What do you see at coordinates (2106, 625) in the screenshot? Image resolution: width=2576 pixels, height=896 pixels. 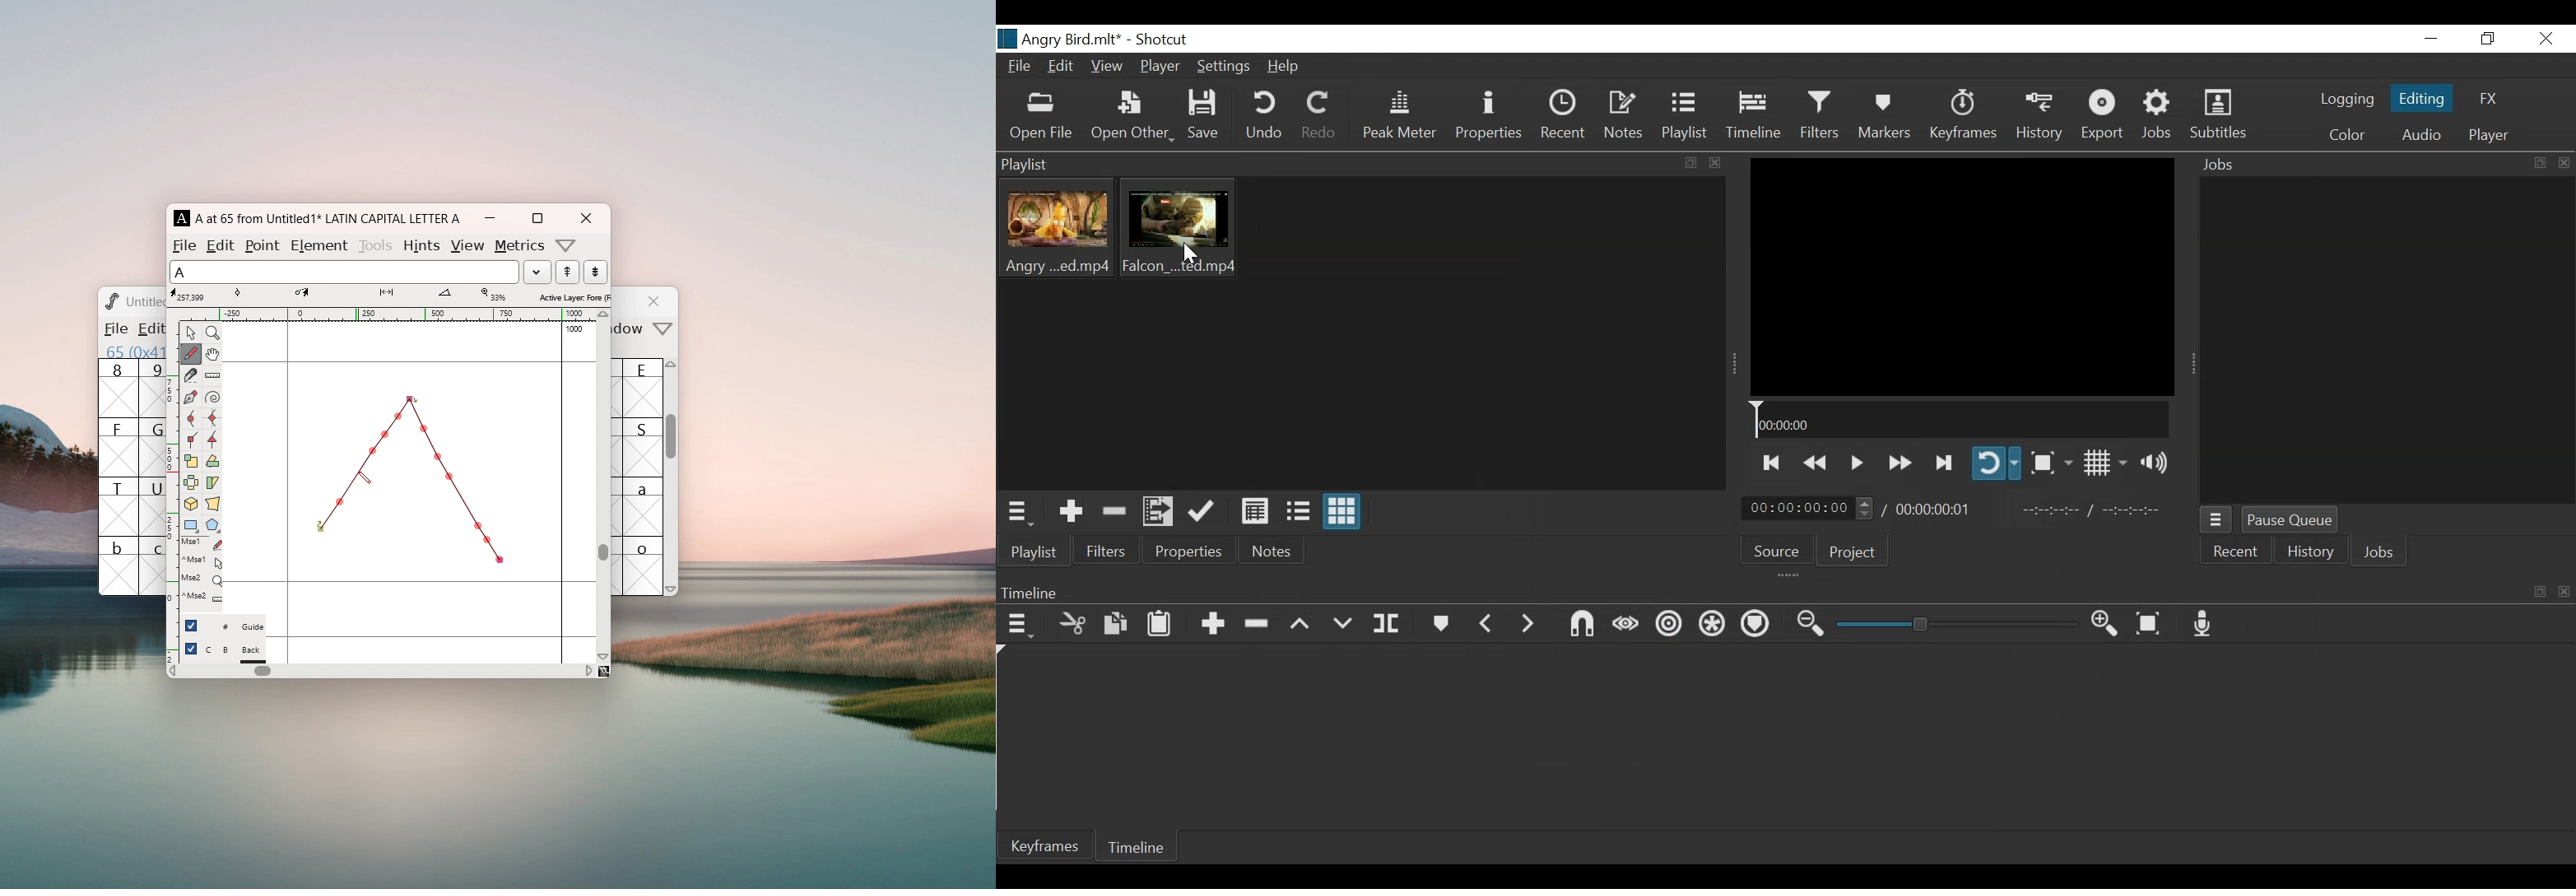 I see `Zoom timeline in` at bounding box center [2106, 625].